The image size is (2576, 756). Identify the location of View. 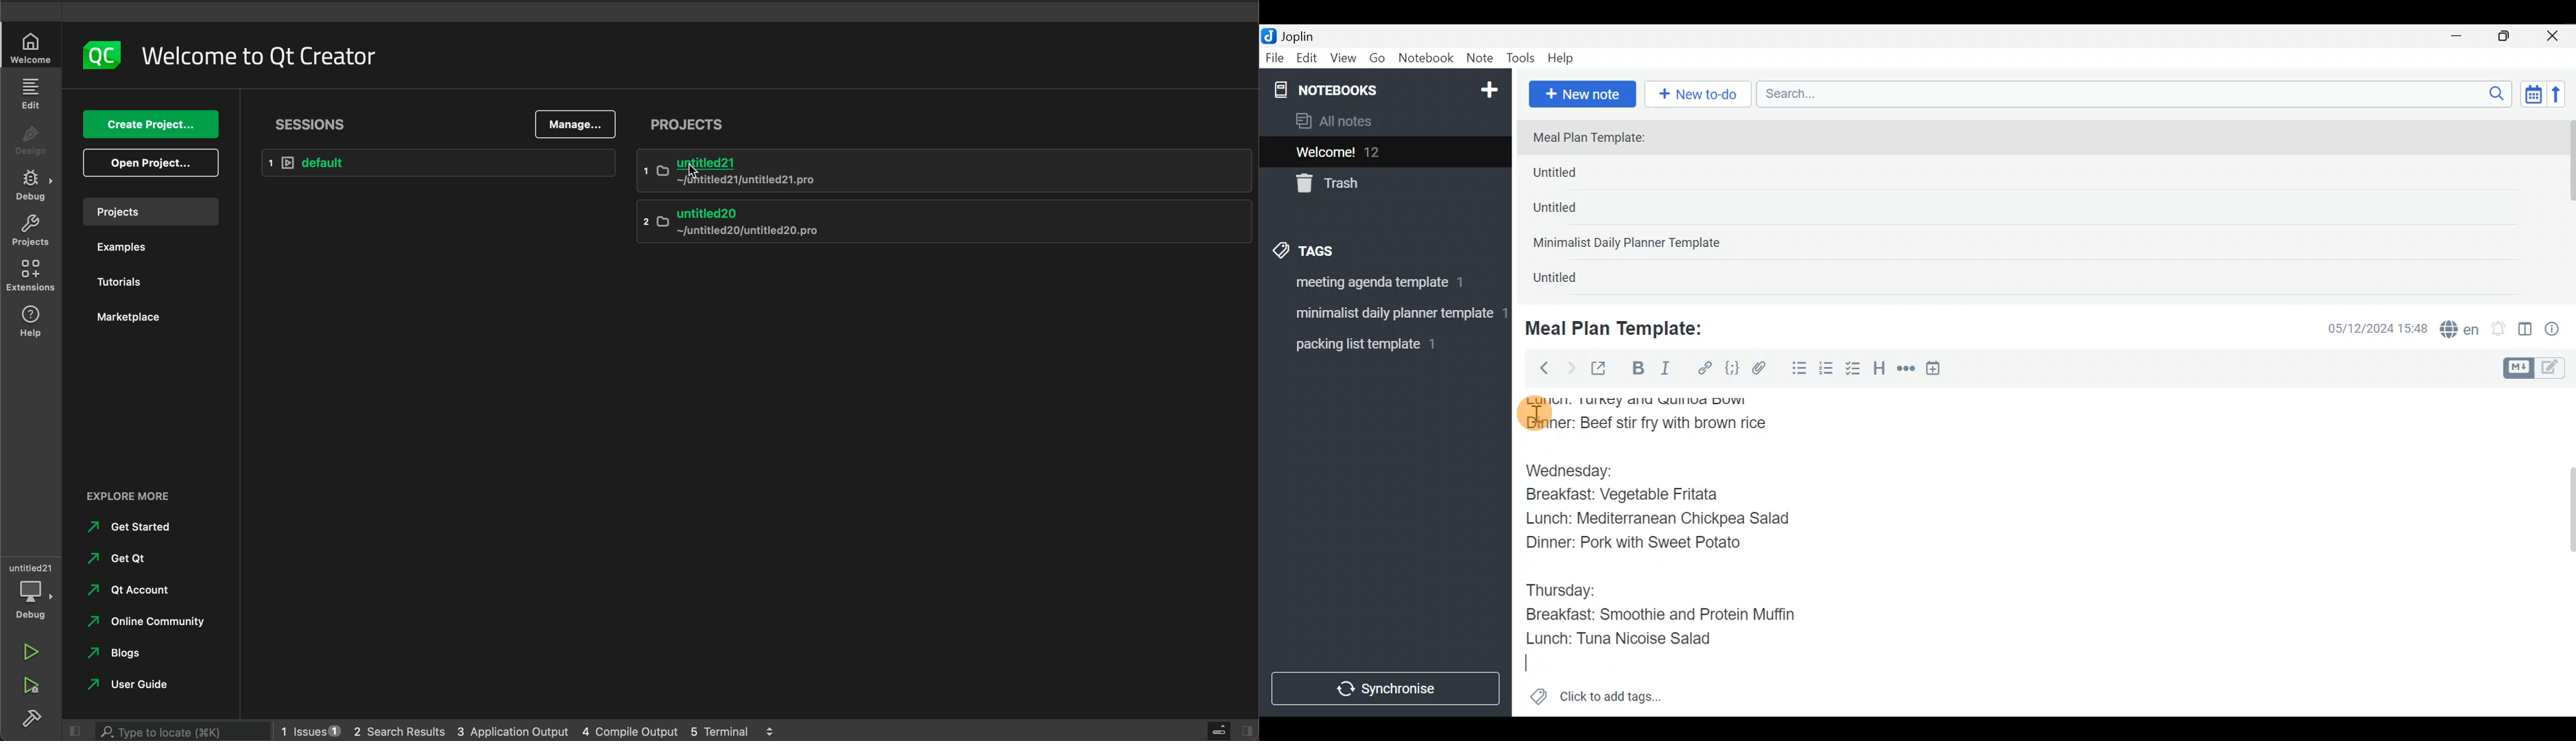
(1343, 60).